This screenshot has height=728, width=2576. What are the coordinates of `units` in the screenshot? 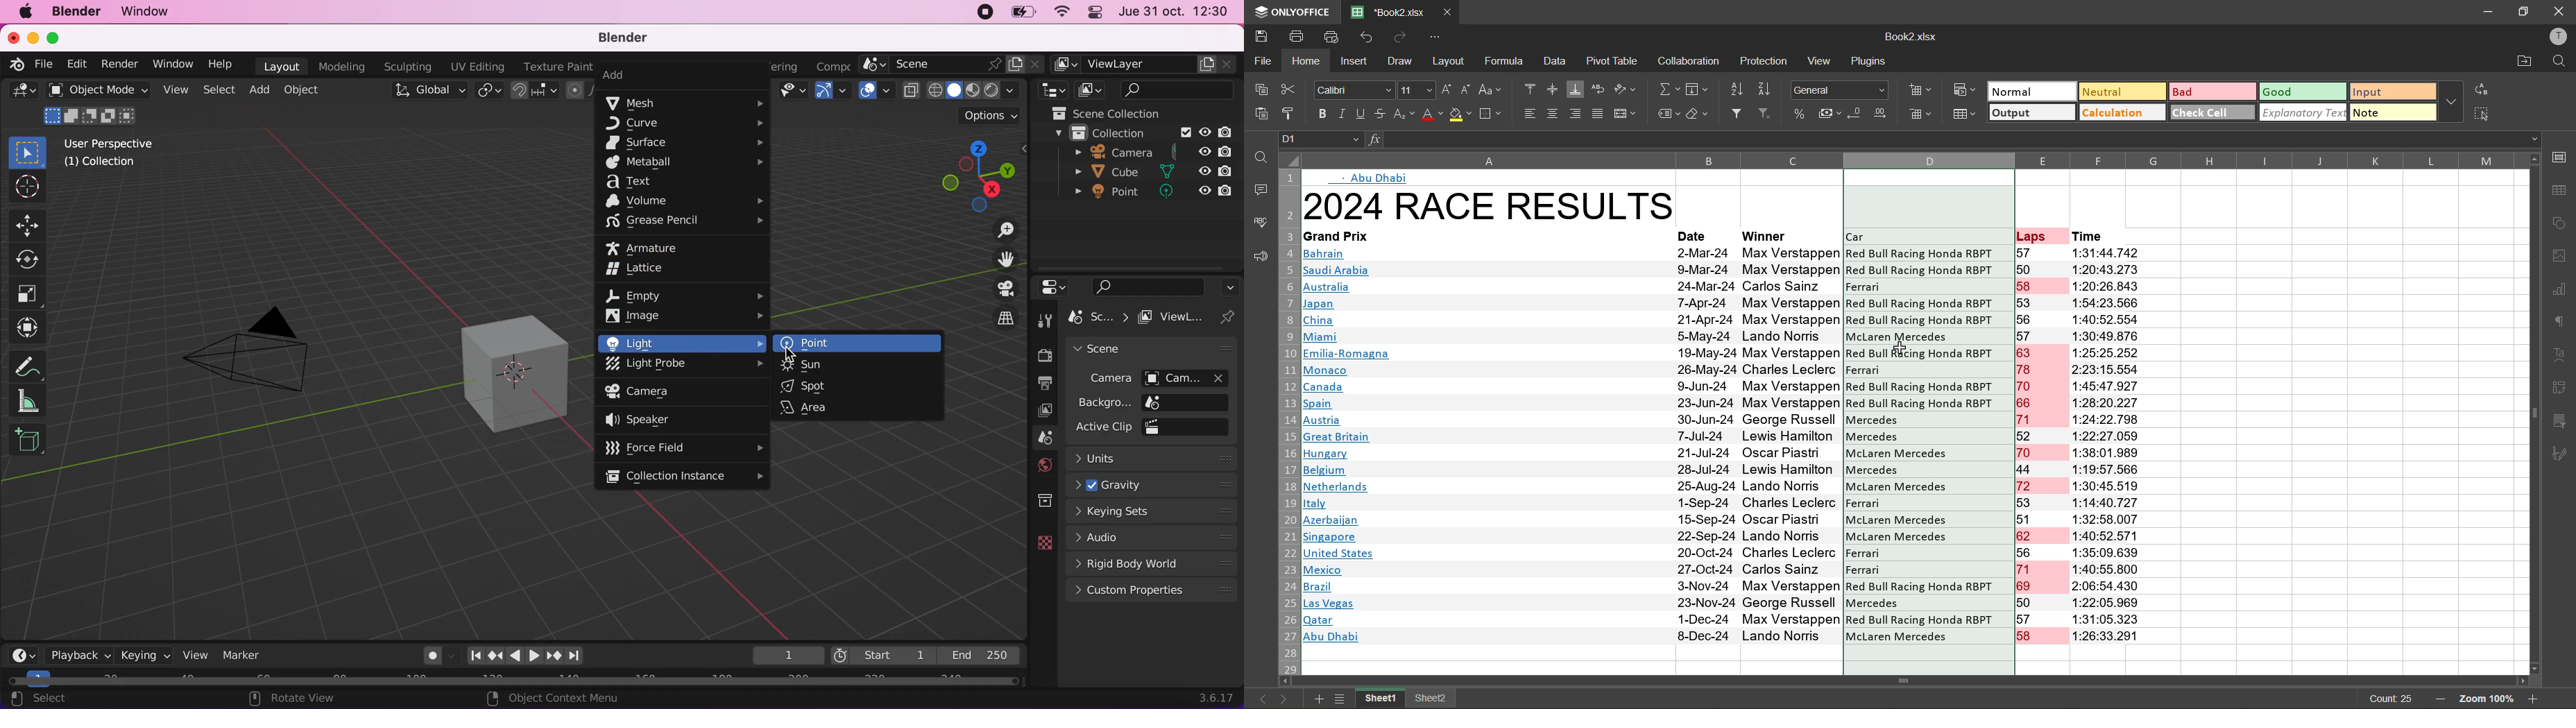 It's located at (1155, 461).